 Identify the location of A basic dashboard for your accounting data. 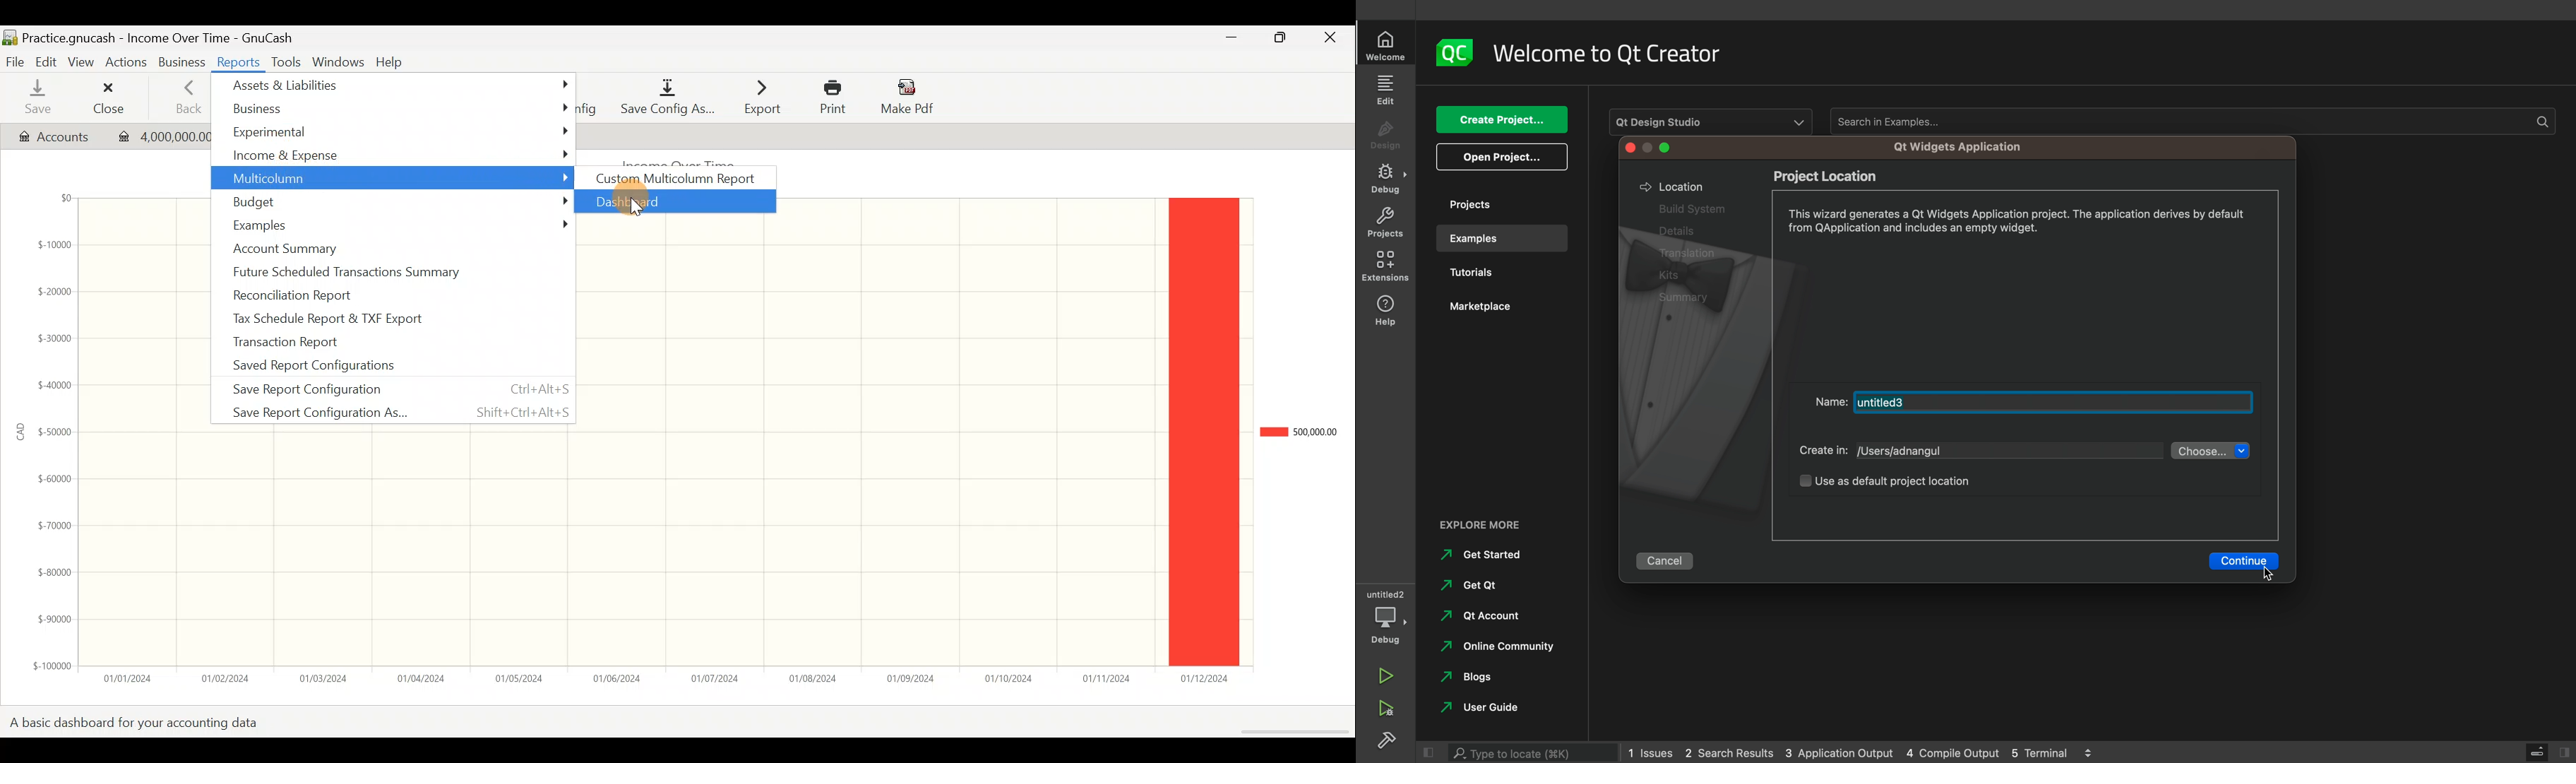
(138, 723).